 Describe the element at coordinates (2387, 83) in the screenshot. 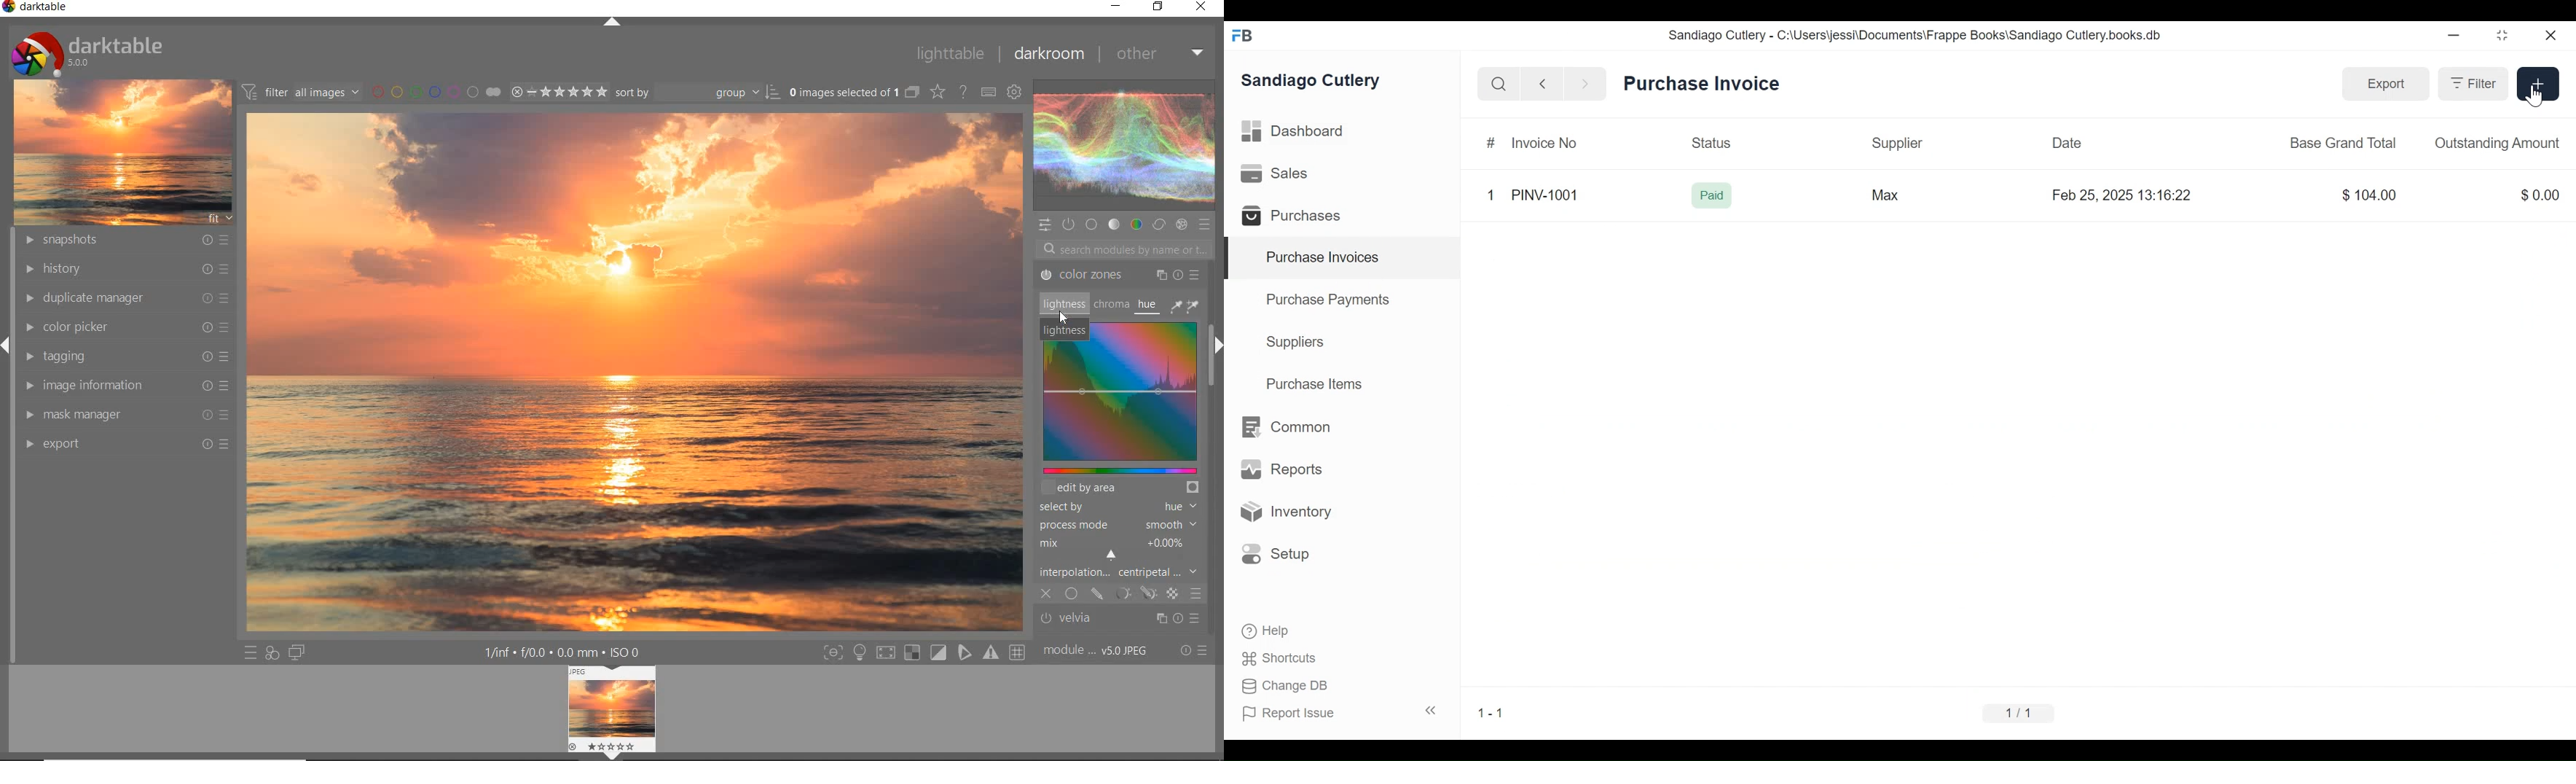

I see `Export` at that location.